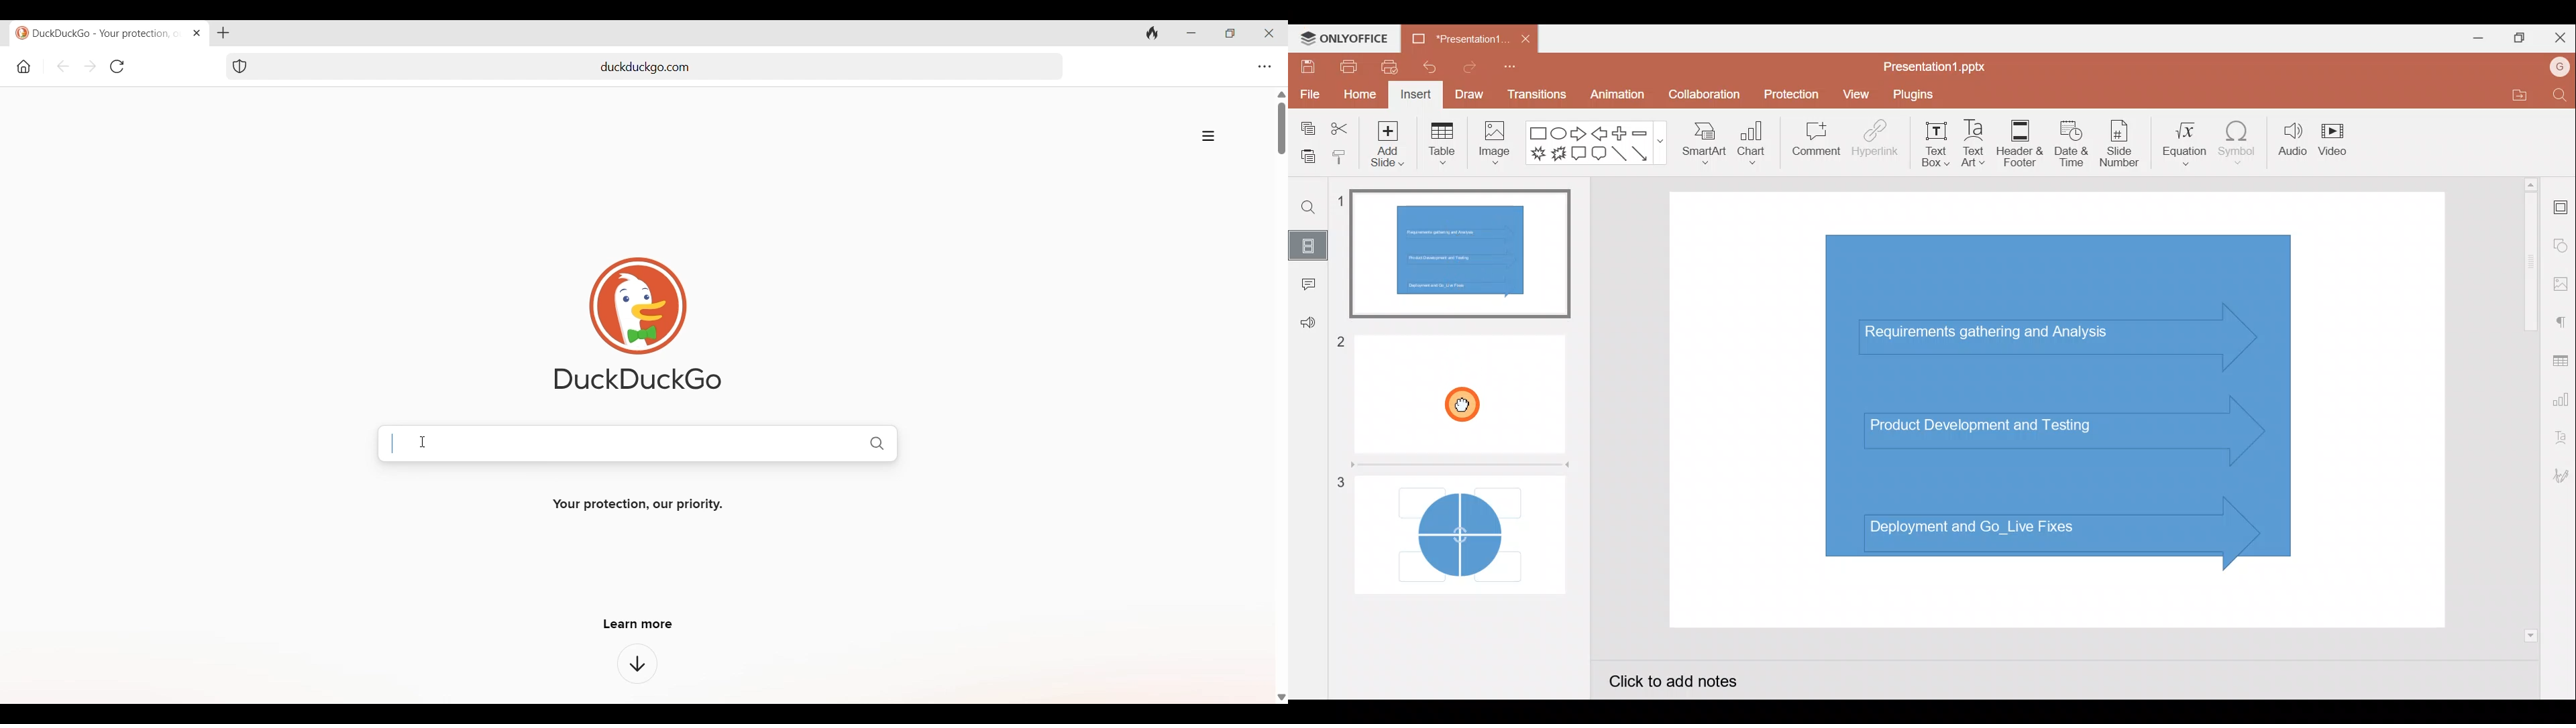  Describe the element at coordinates (2561, 36) in the screenshot. I see `Close` at that location.